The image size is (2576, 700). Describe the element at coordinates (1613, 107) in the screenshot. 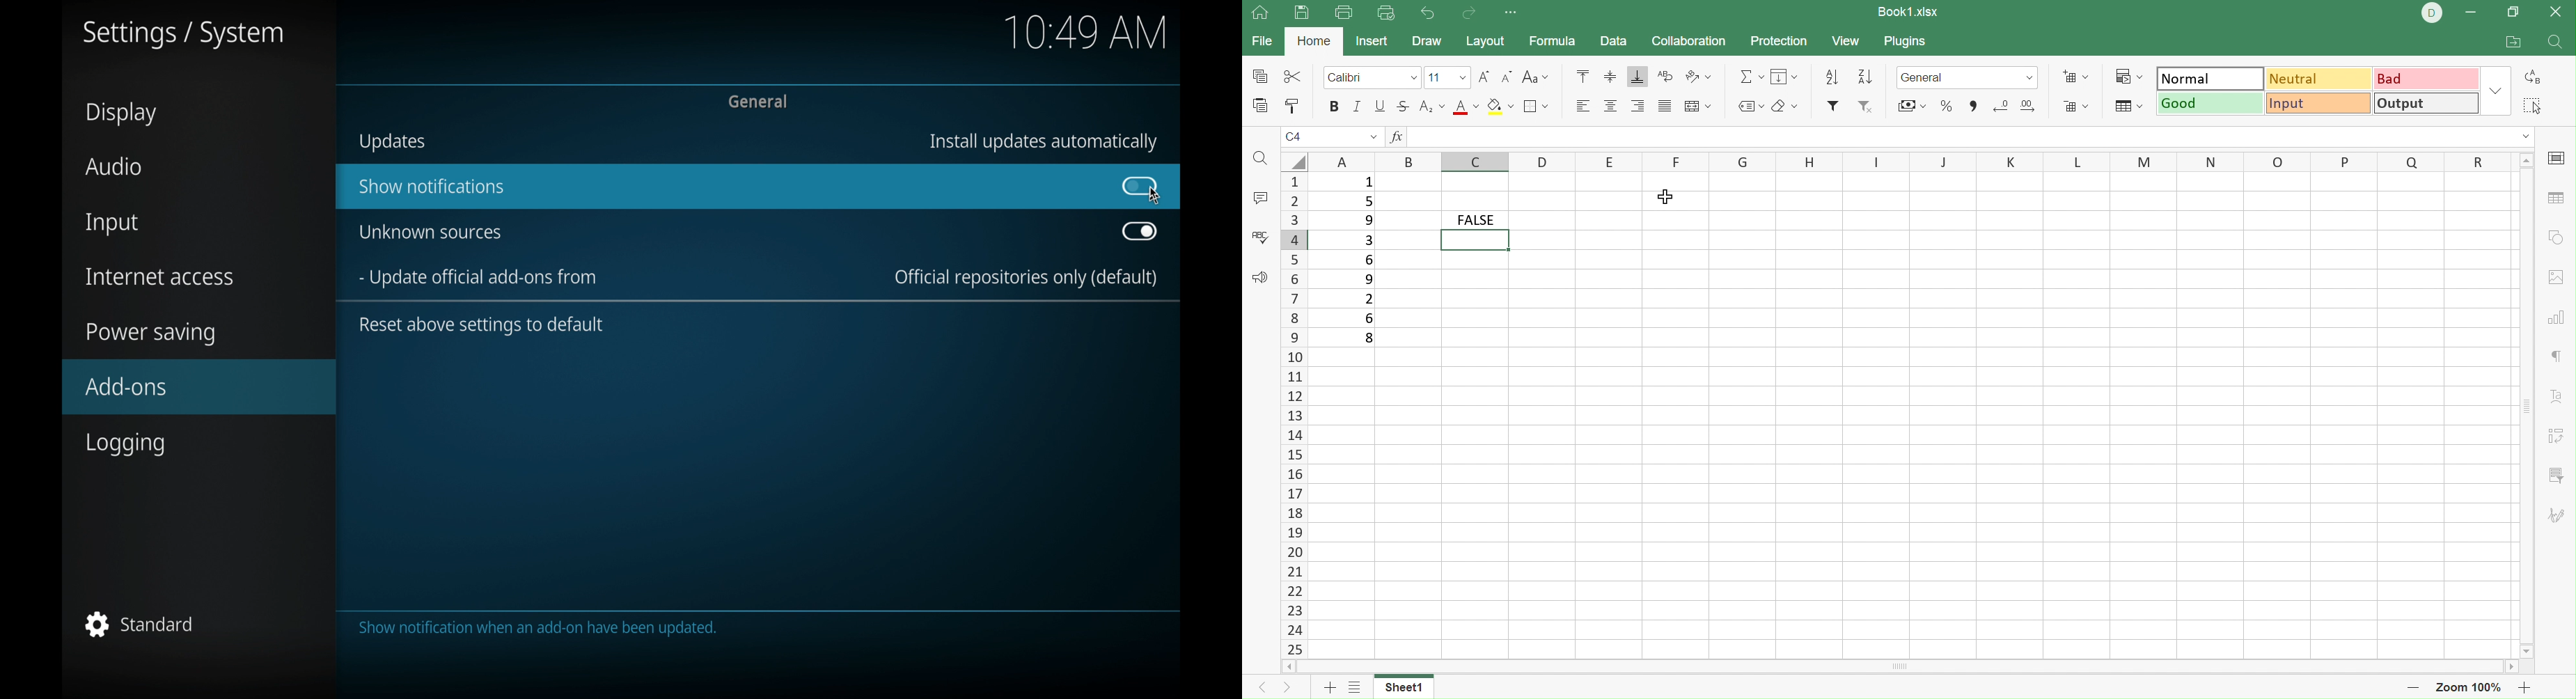

I see `Align middle` at that location.